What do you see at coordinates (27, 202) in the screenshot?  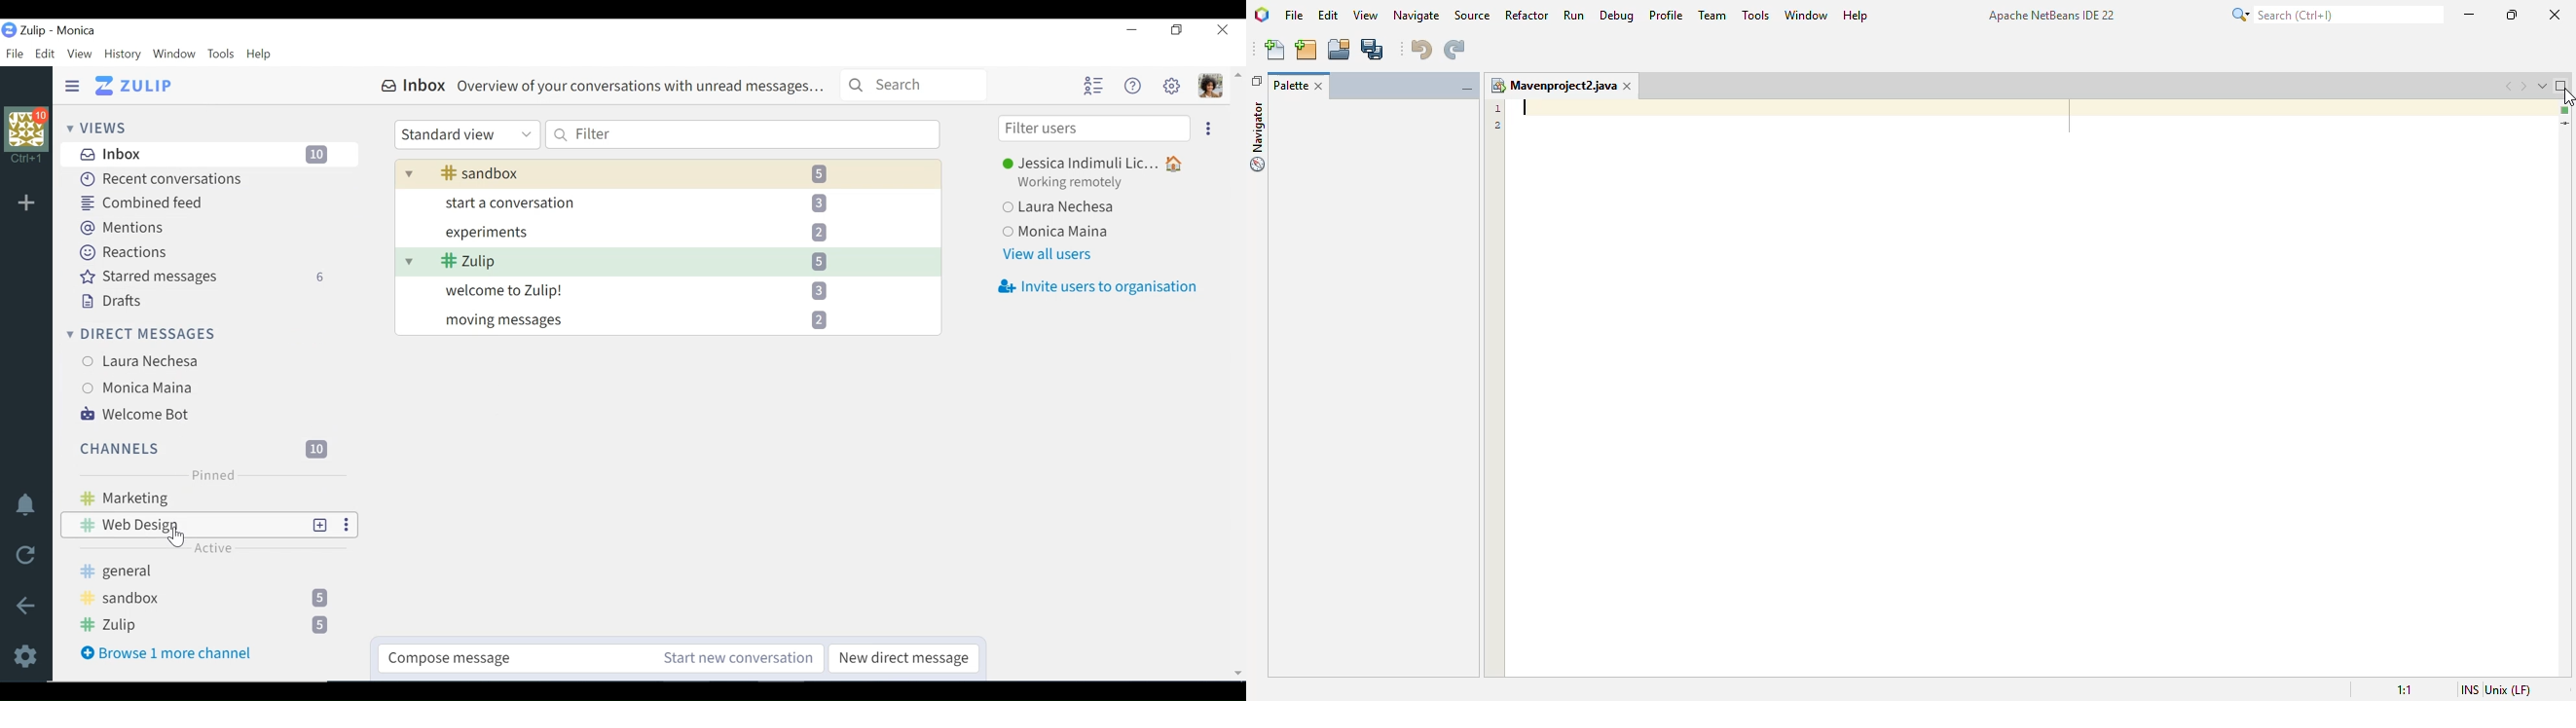 I see `Add Organisation` at bounding box center [27, 202].